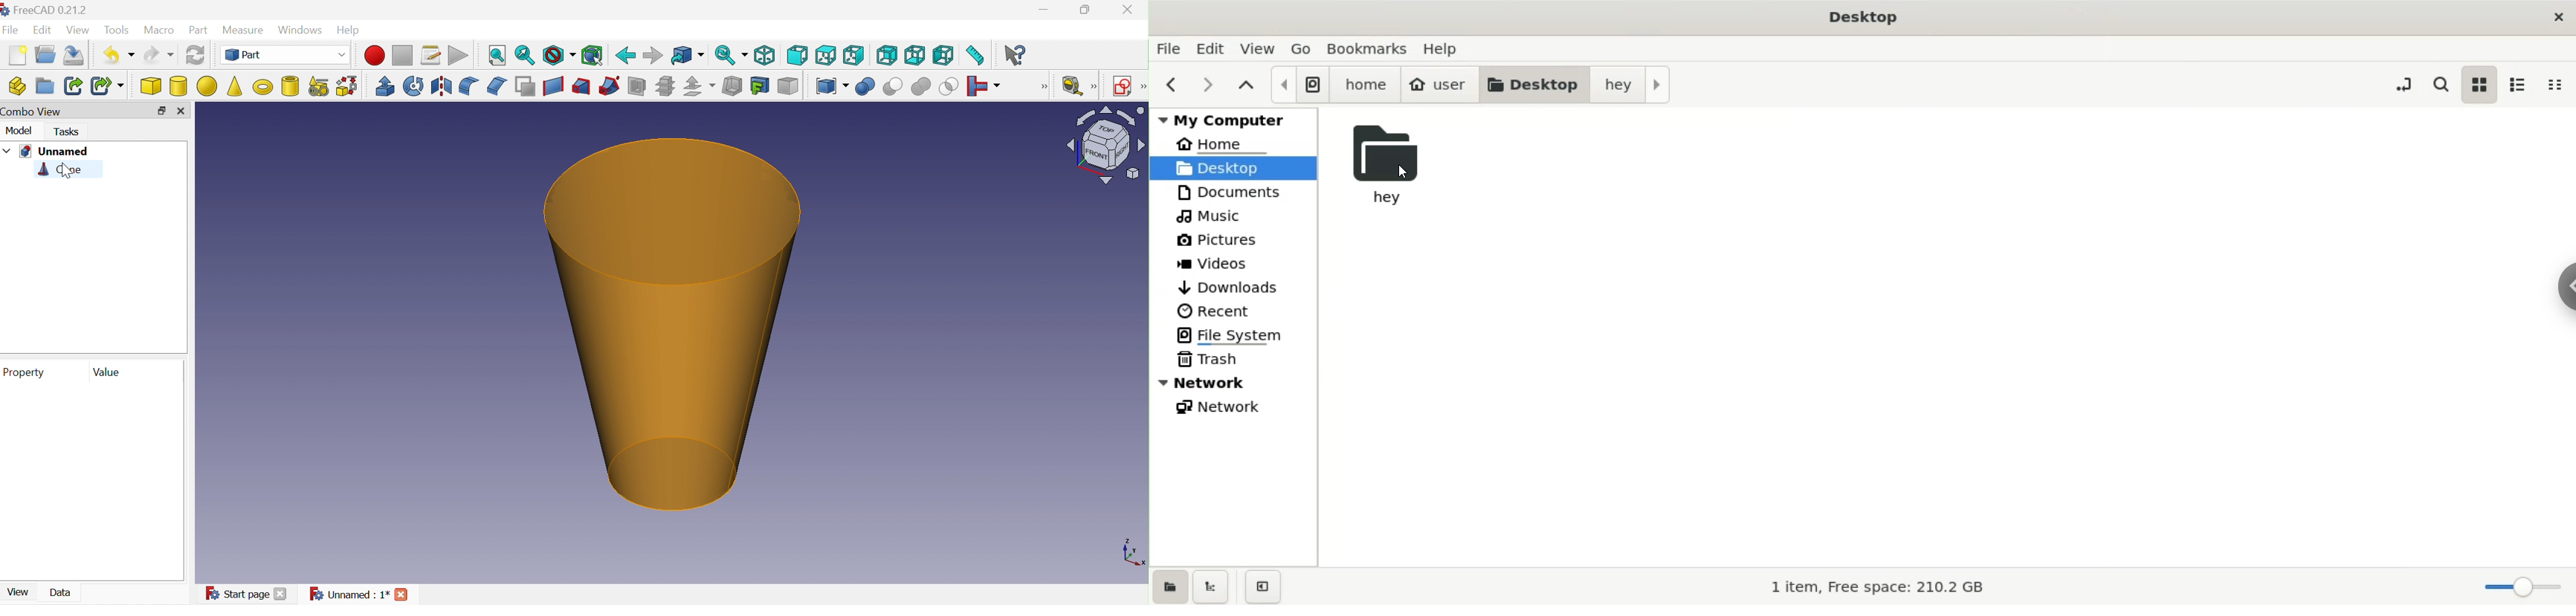 Image resolution: width=2576 pixels, height=616 pixels. I want to click on Boolean, so click(866, 88).